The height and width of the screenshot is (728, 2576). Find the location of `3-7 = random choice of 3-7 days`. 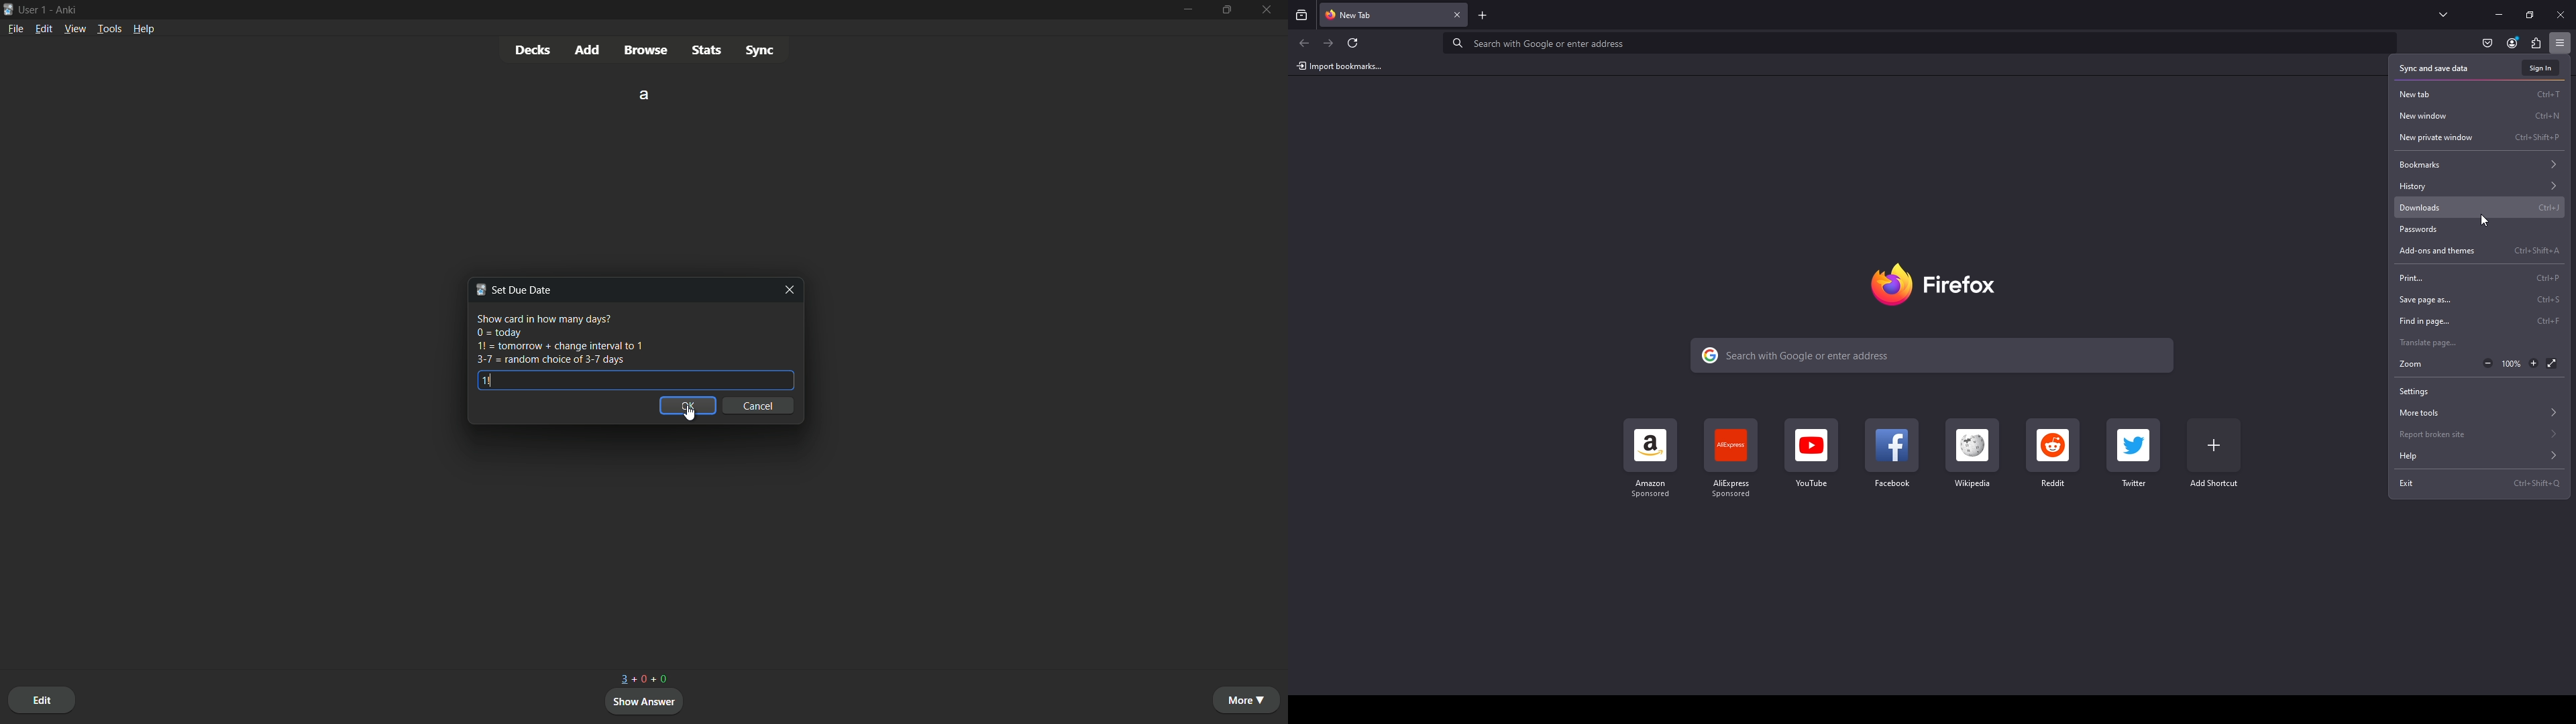

3-7 = random choice of 3-7 days is located at coordinates (549, 360).